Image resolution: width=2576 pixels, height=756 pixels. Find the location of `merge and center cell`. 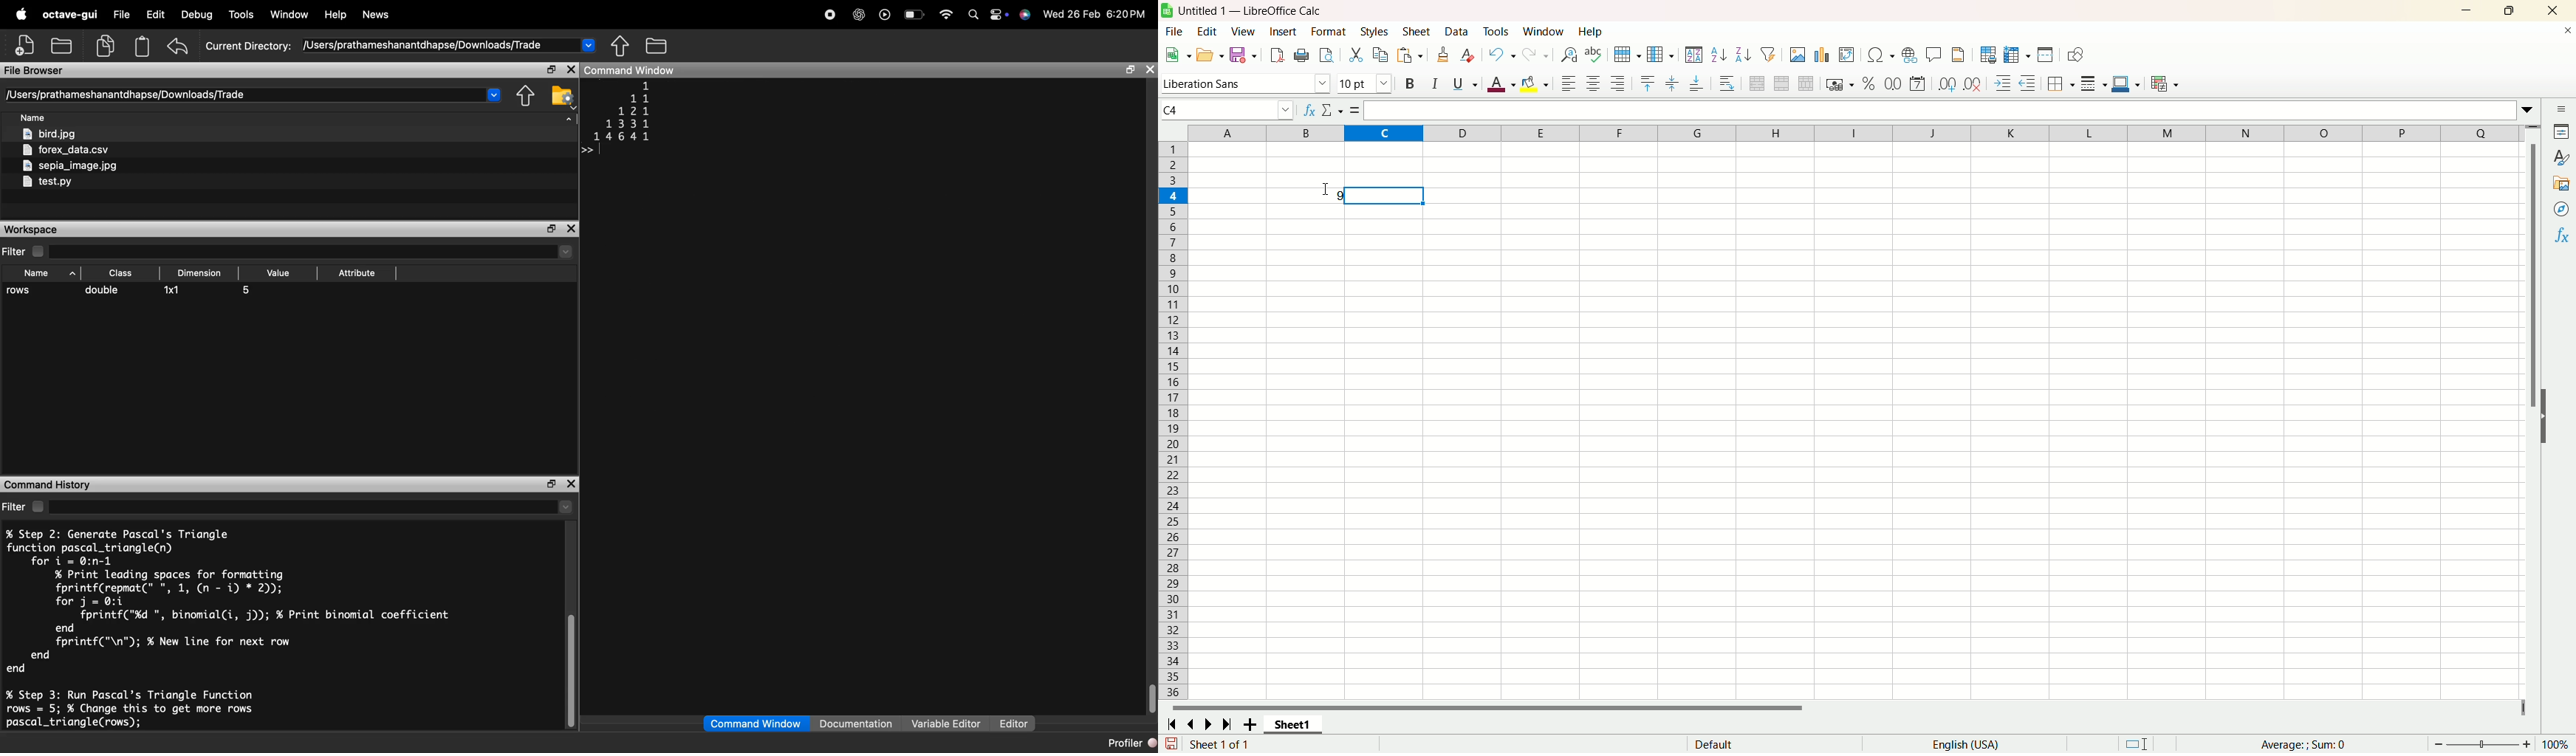

merge and center cell is located at coordinates (1759, 82).